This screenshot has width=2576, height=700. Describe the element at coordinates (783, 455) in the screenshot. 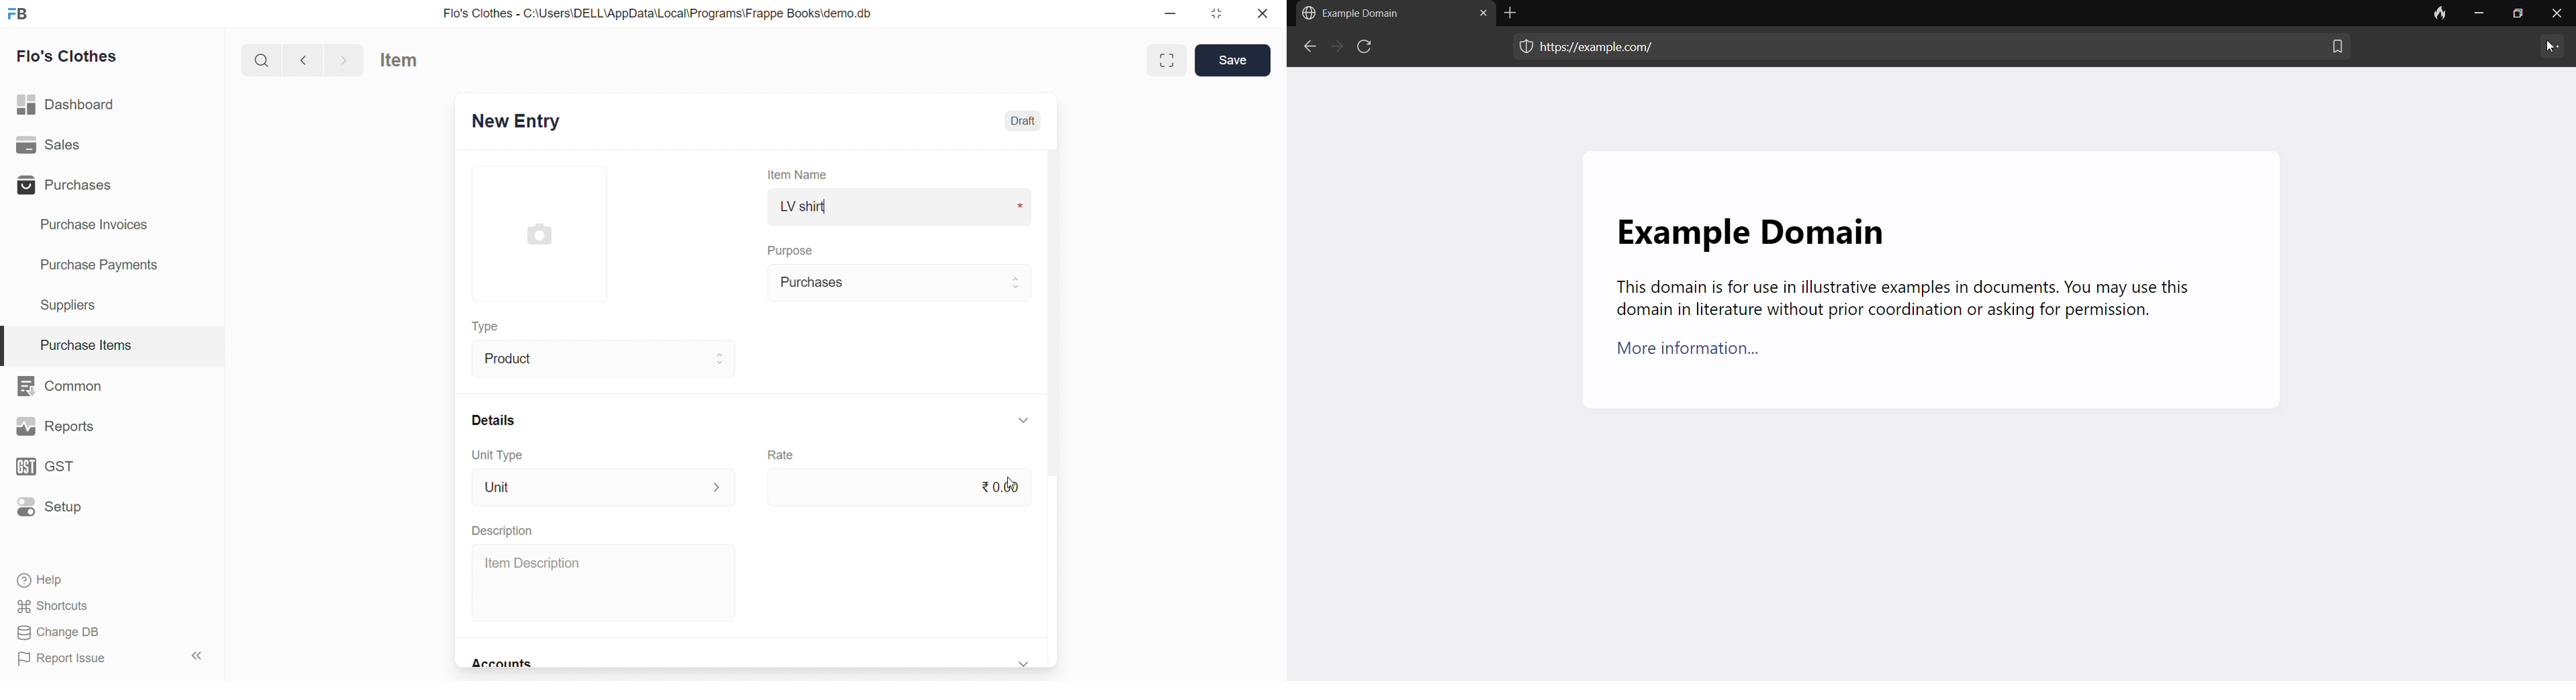

I see `Rate` at that location.